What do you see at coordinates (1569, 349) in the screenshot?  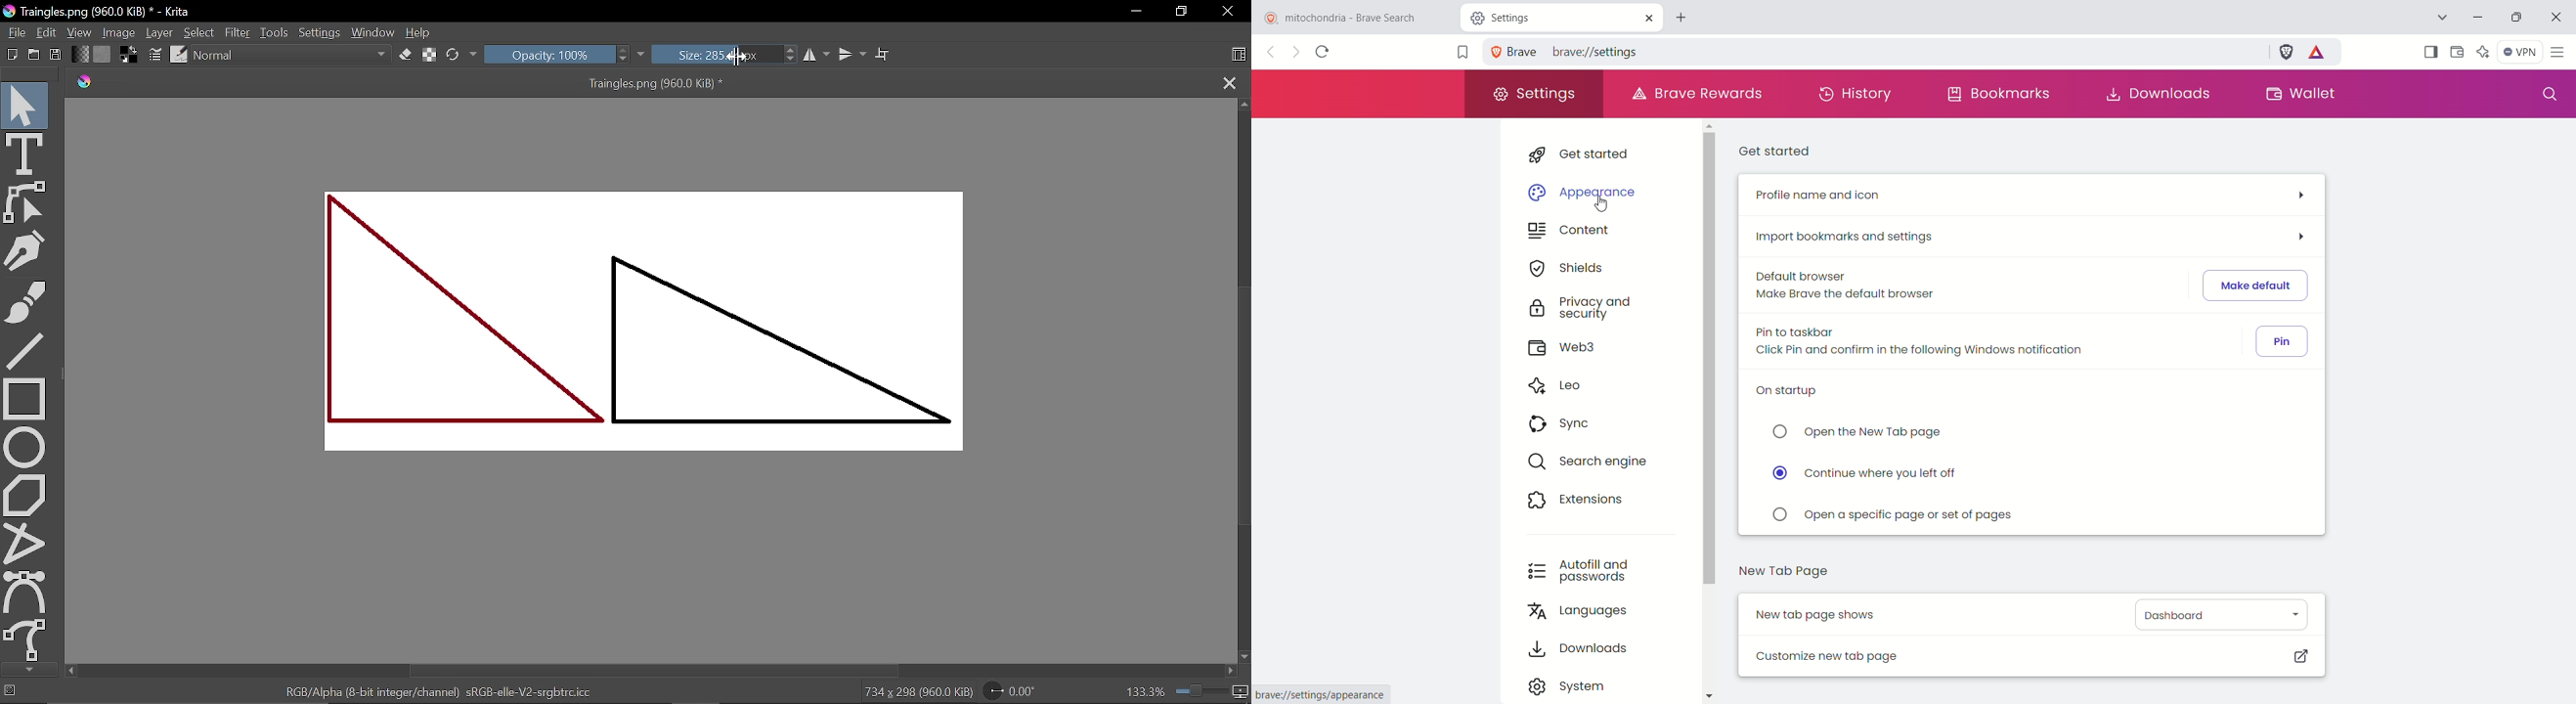 I see `web3` at bounding box center [1569, 349].